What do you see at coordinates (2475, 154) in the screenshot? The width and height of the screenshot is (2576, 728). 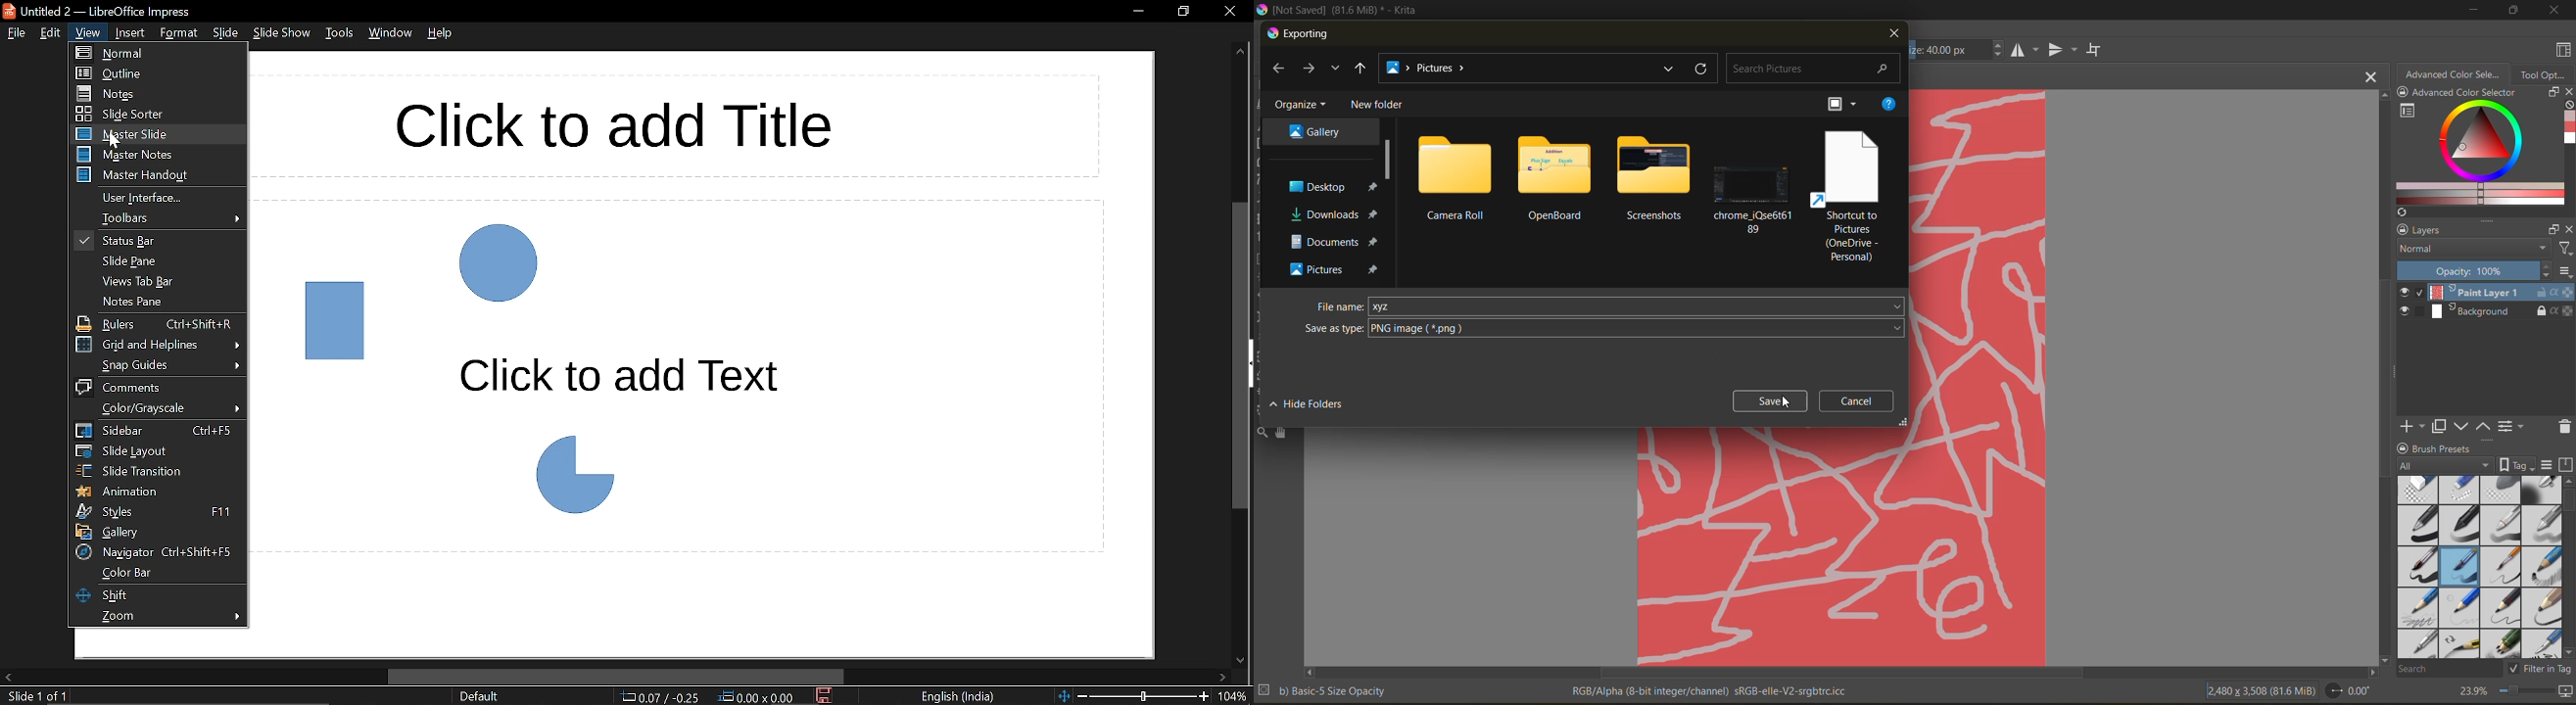 I see `advanced color selector` at bounding box center [2475, 154].